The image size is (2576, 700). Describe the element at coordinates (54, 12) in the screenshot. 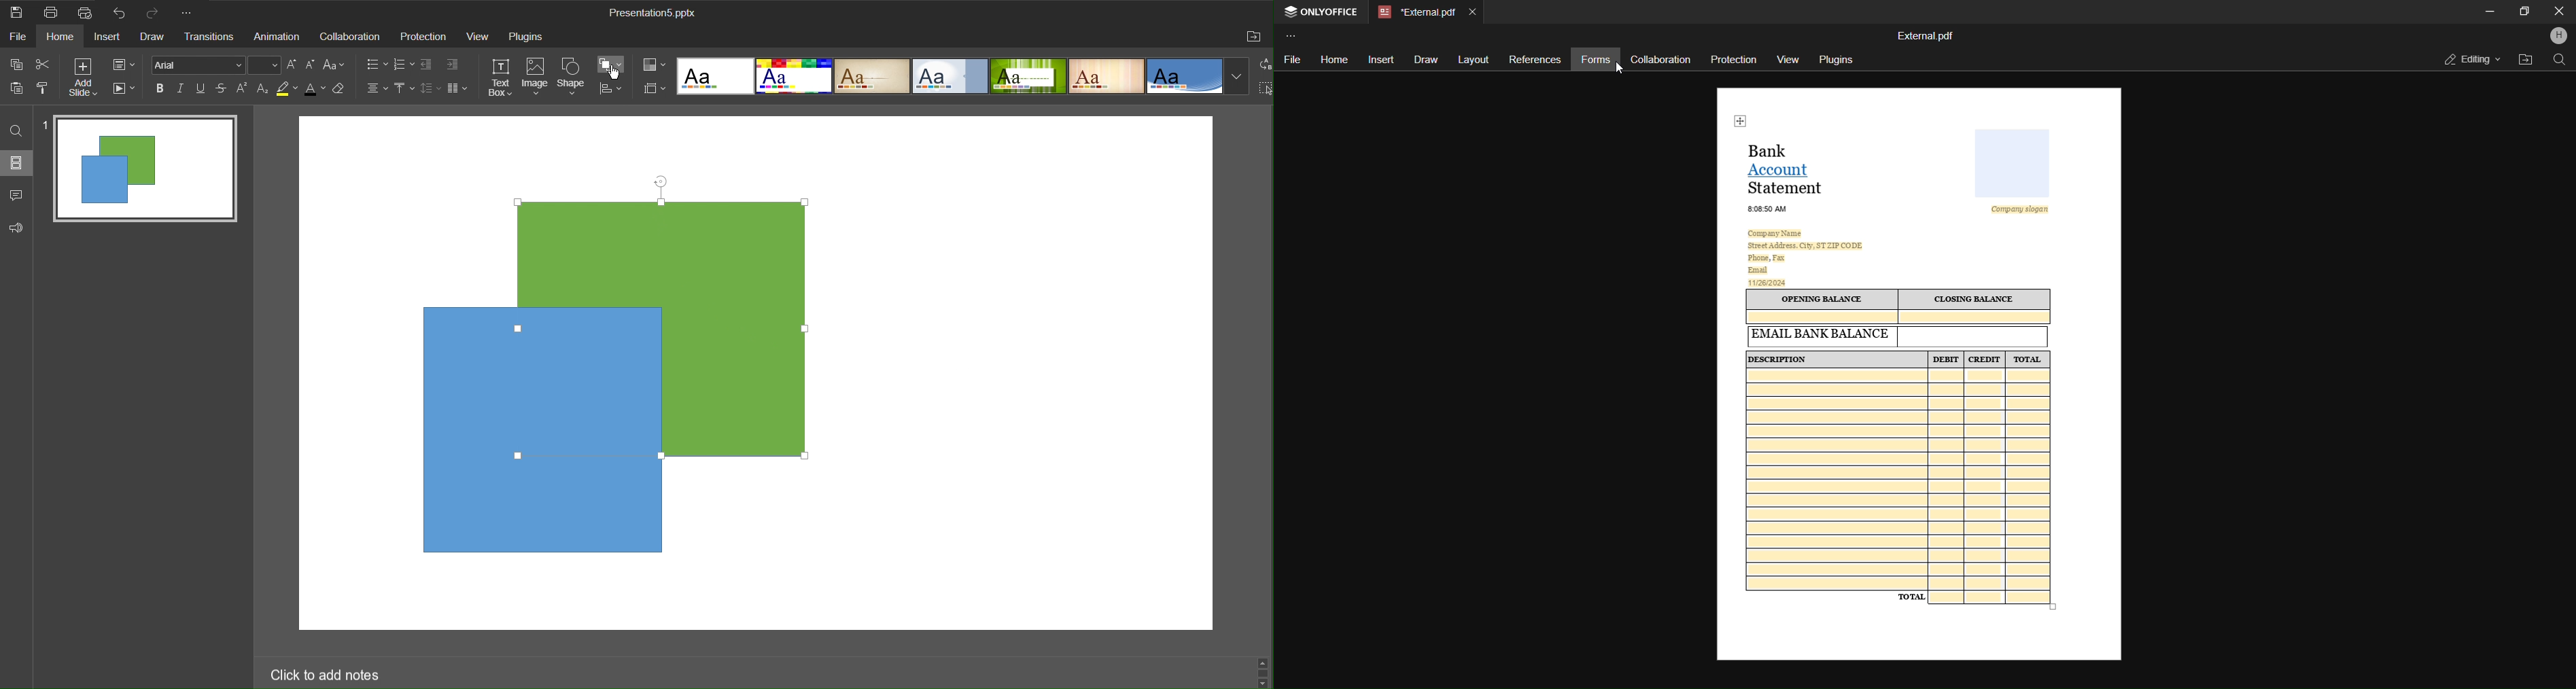

I see `Print` at that location.